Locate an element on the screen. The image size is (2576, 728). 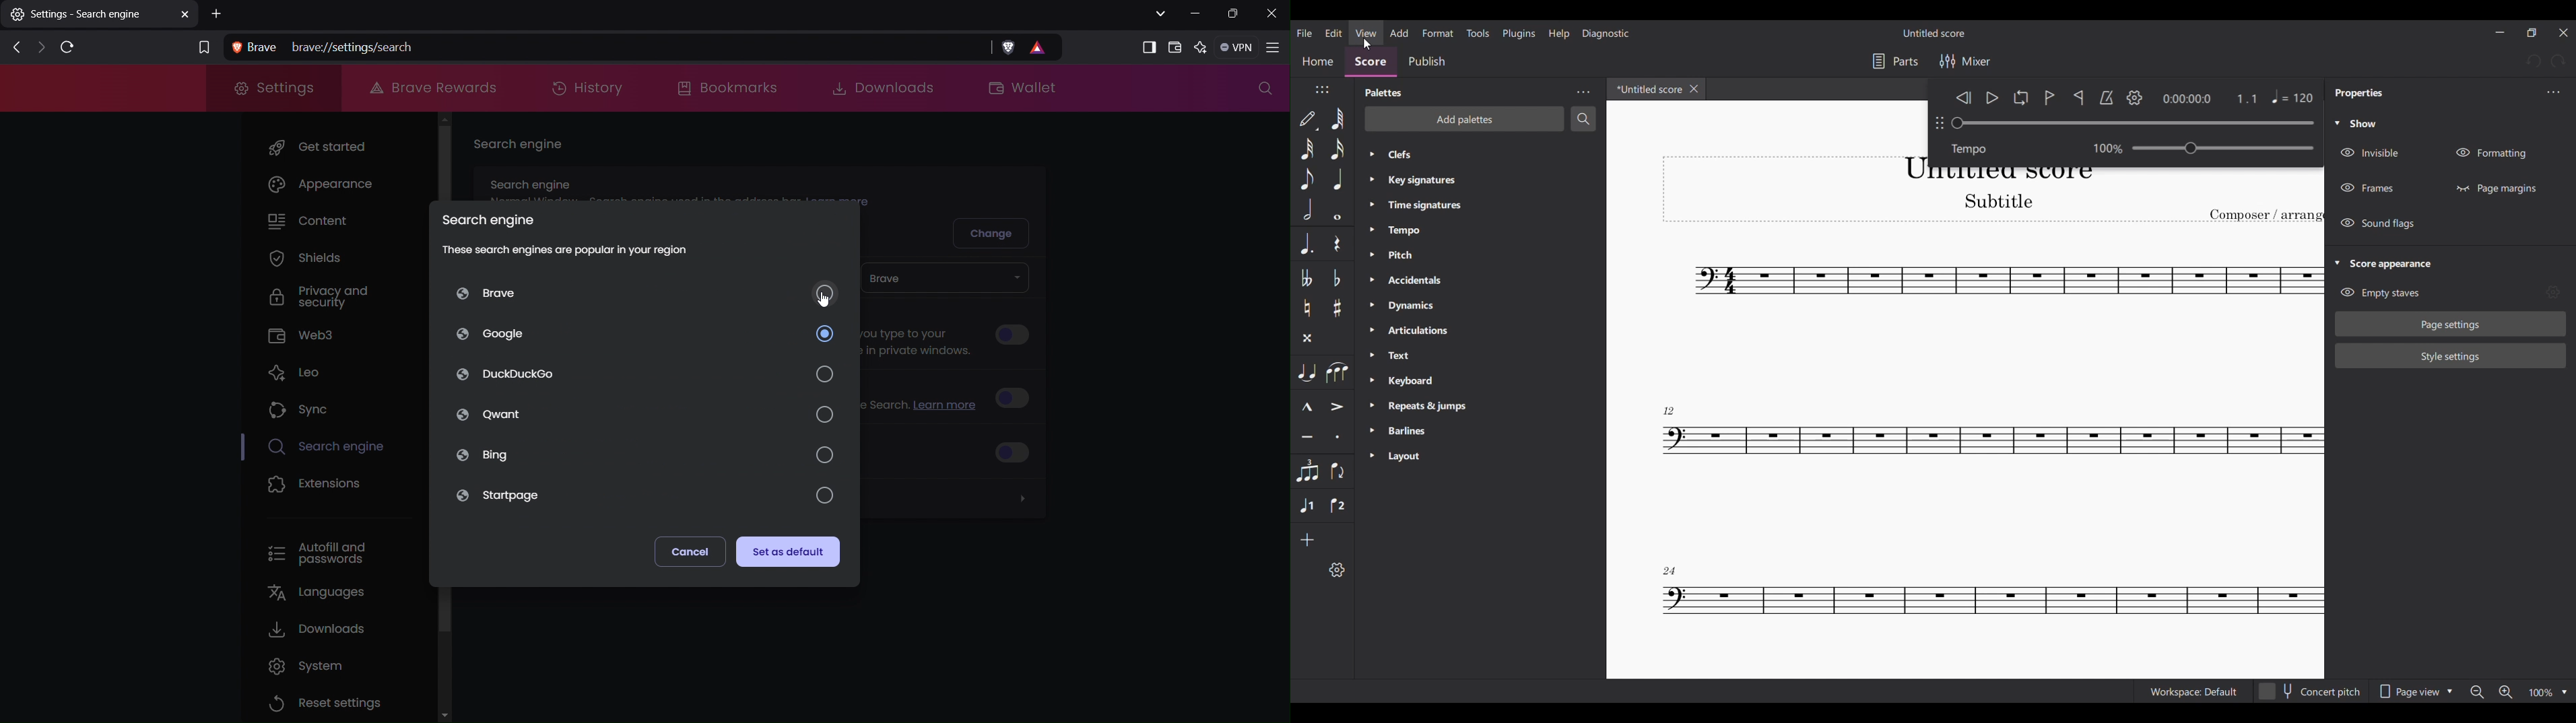
Change position is located at coordinates (1939, 123).